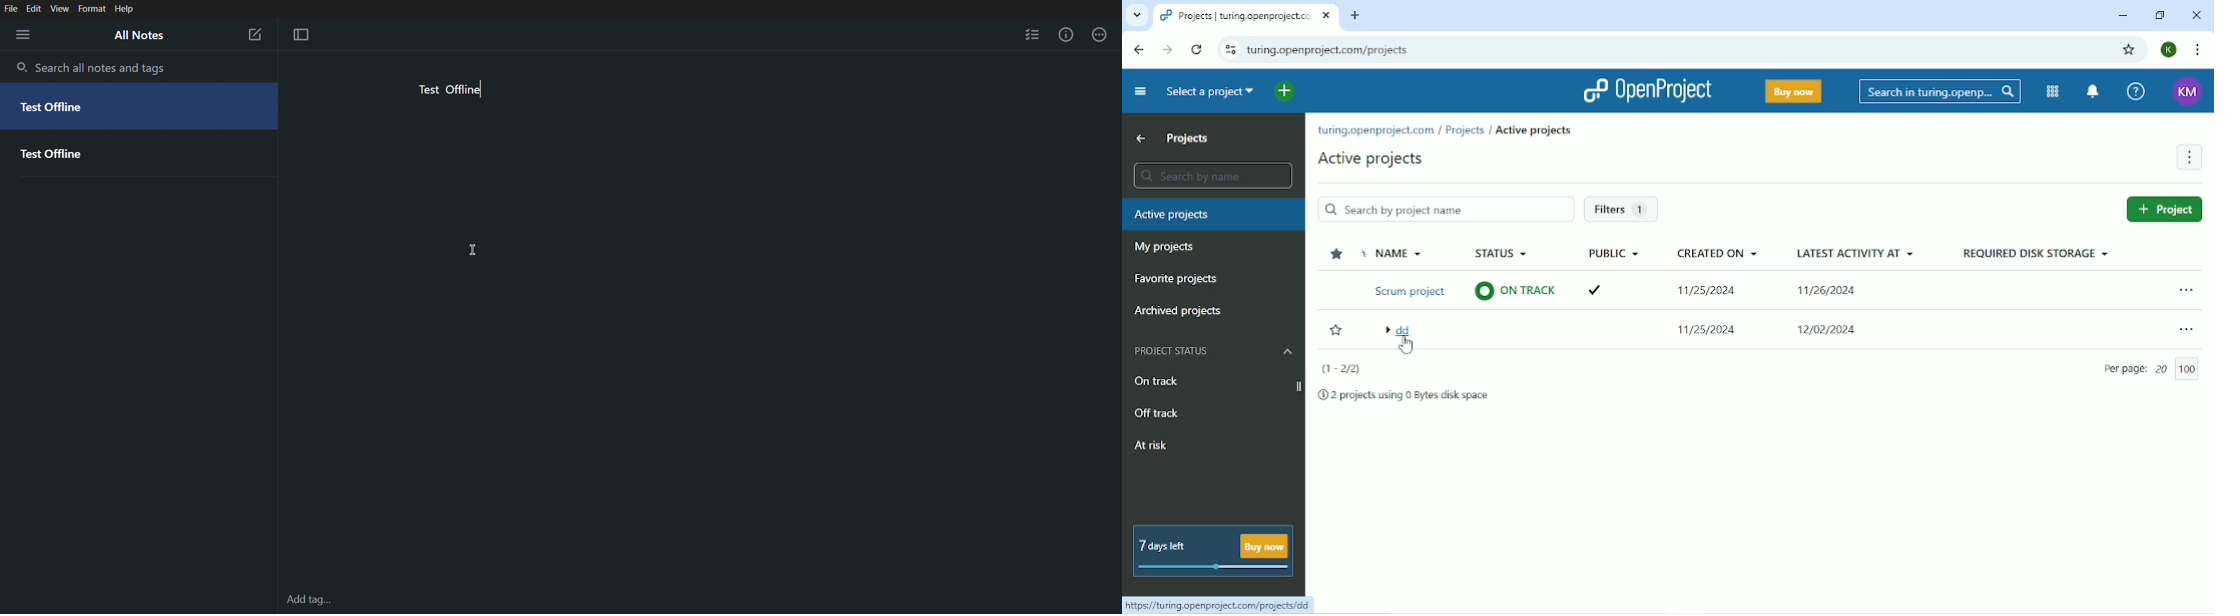 The image size is (2240, 616). What do you see at coordinates (1327, 50) in the screenshot?
I see `Site` at bounding box center [1327, 50].